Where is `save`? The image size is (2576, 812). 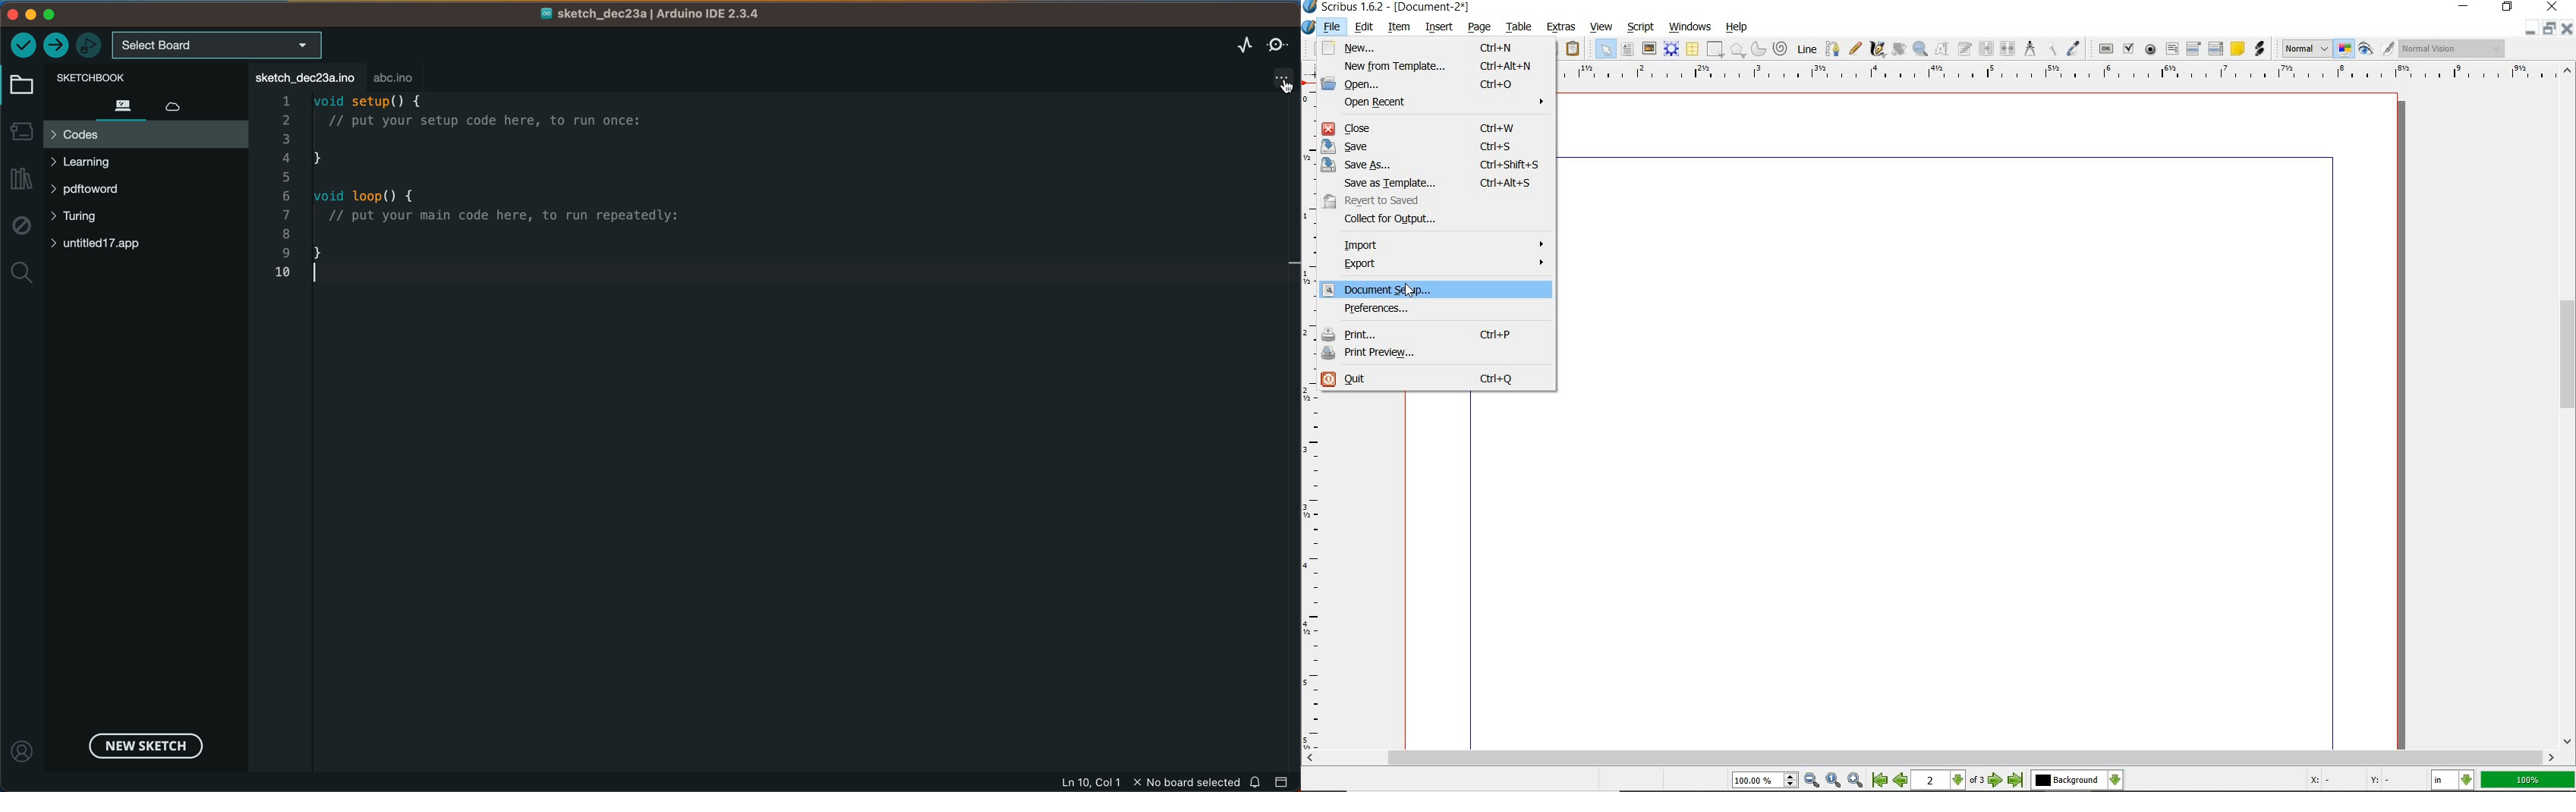
save is located at coordinates (1441, 145).